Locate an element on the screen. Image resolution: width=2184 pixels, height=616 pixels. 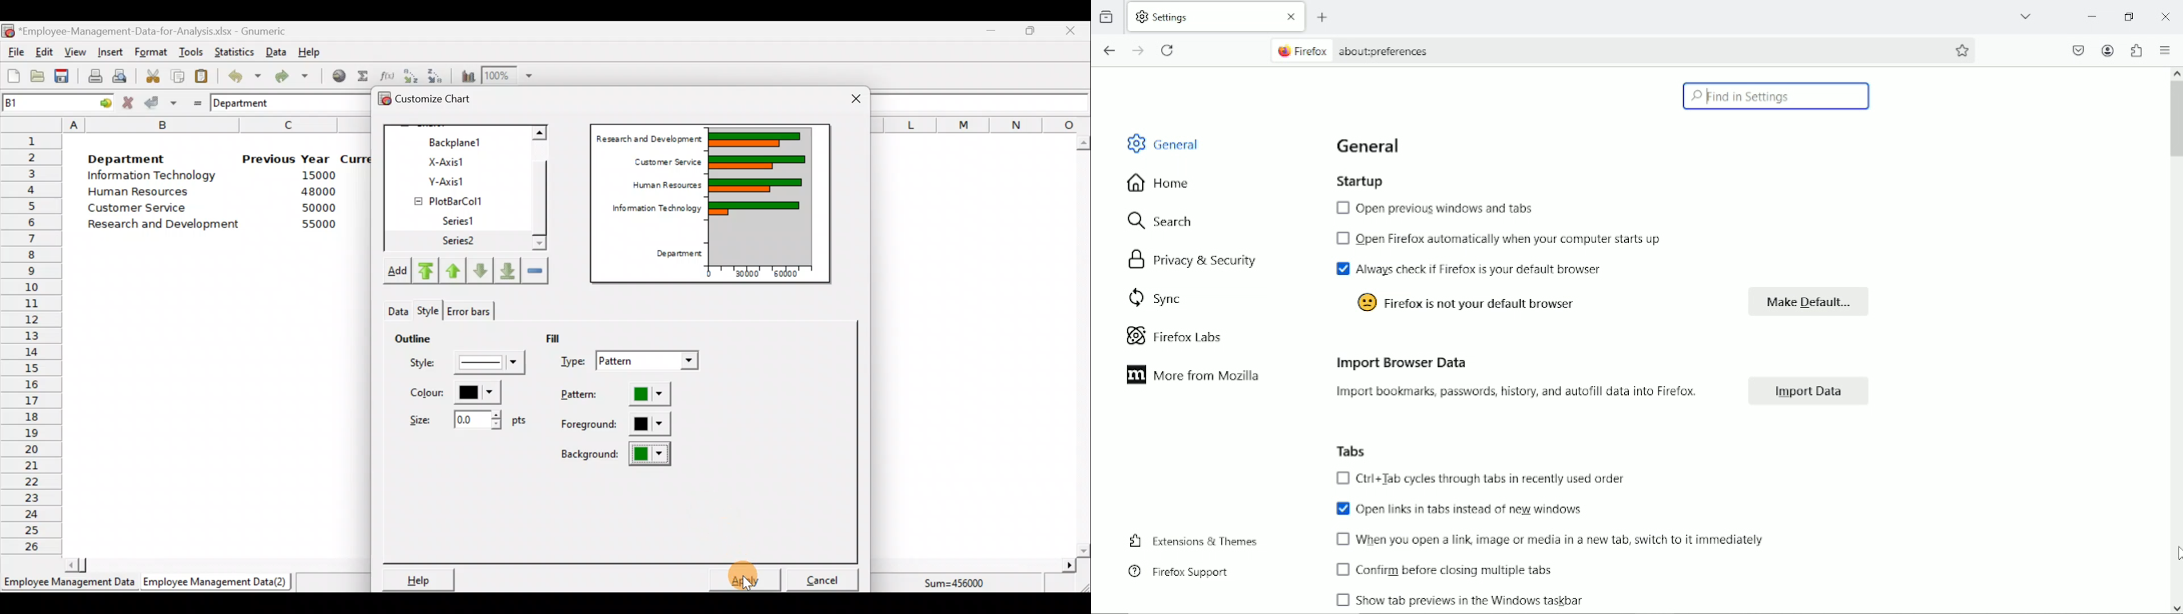
Close is located at coordinates (856, 100).